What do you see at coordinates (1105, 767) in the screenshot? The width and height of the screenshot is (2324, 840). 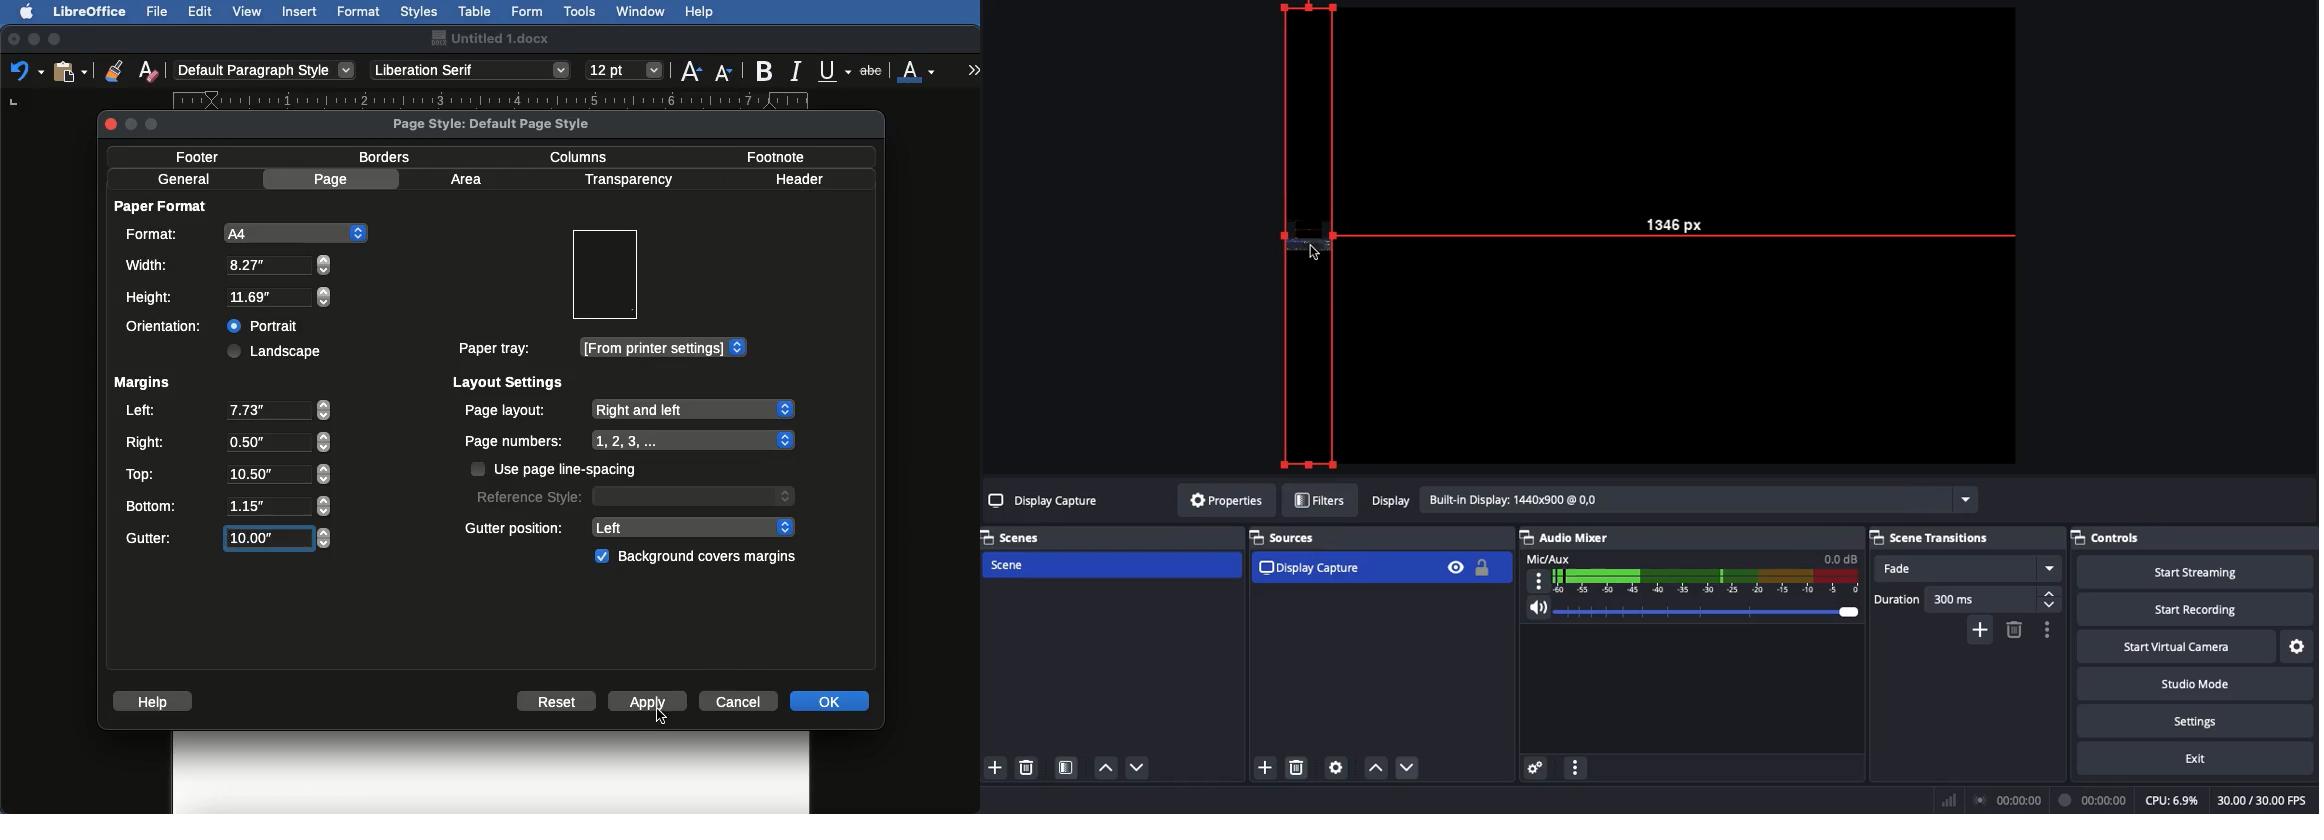 I see `Move up` at bounding box center [1105, 767].